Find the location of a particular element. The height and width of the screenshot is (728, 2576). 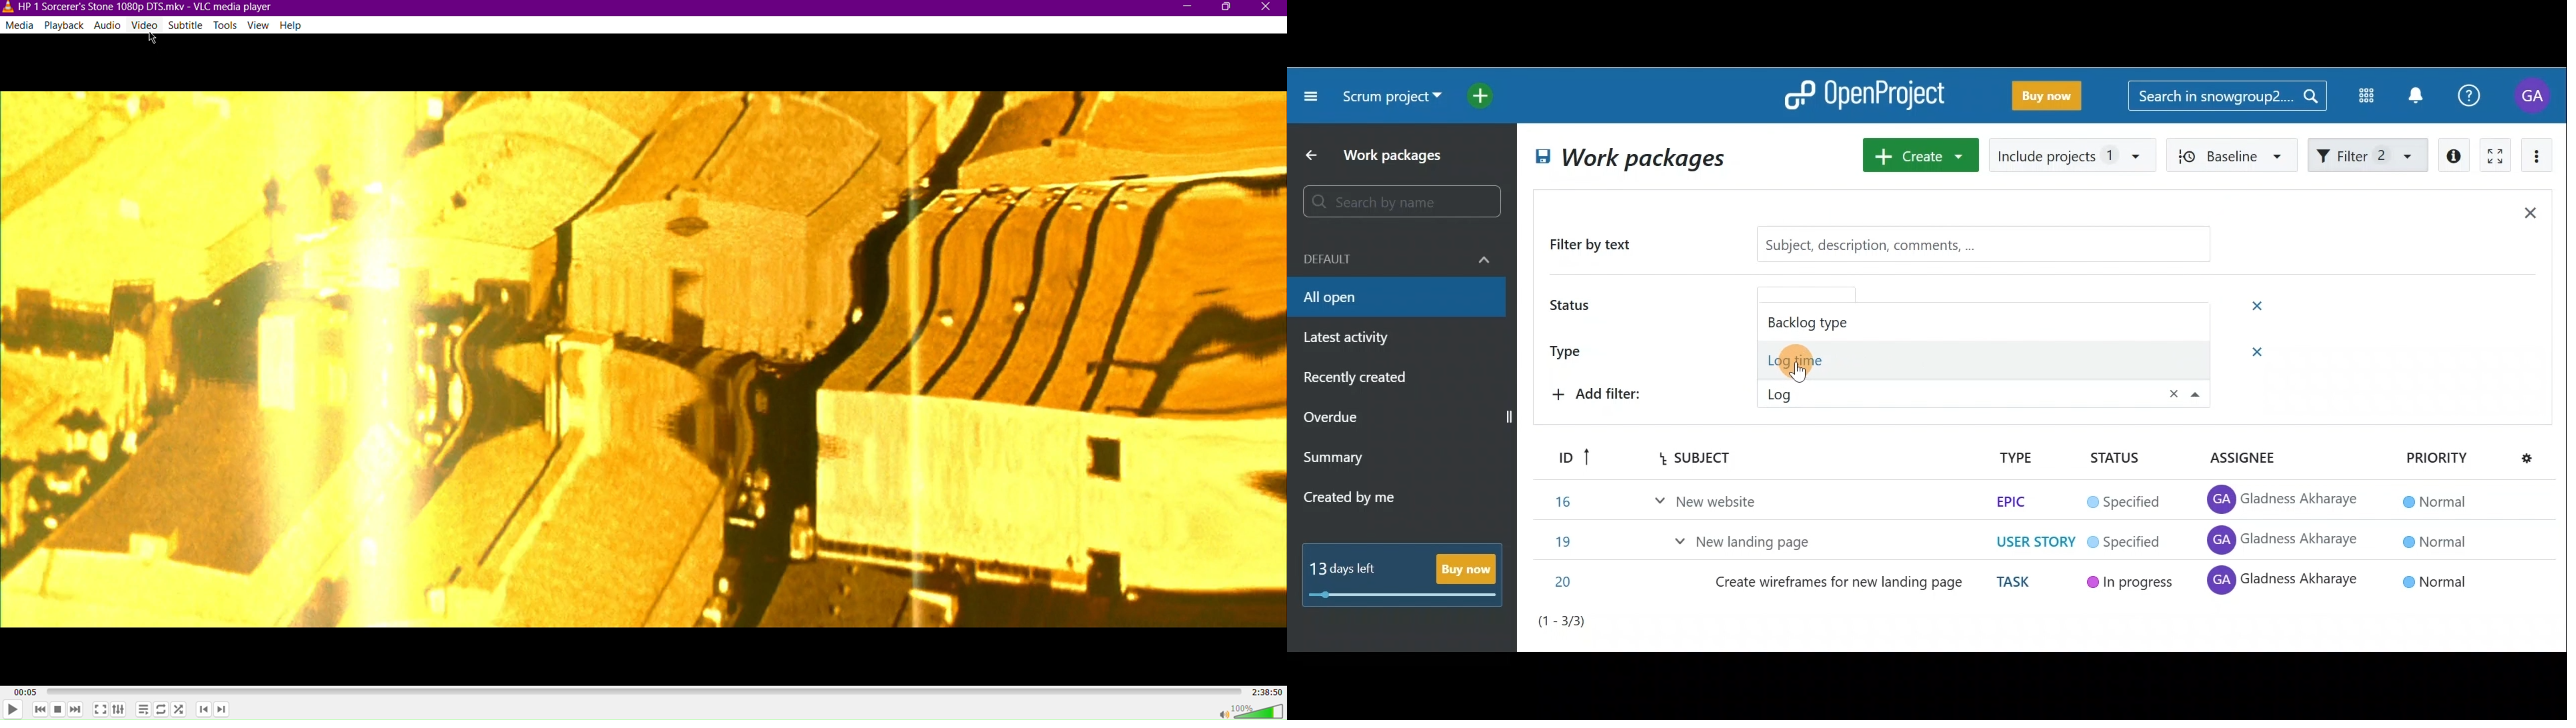

Item 14 is located at coordinates (1670, 497).